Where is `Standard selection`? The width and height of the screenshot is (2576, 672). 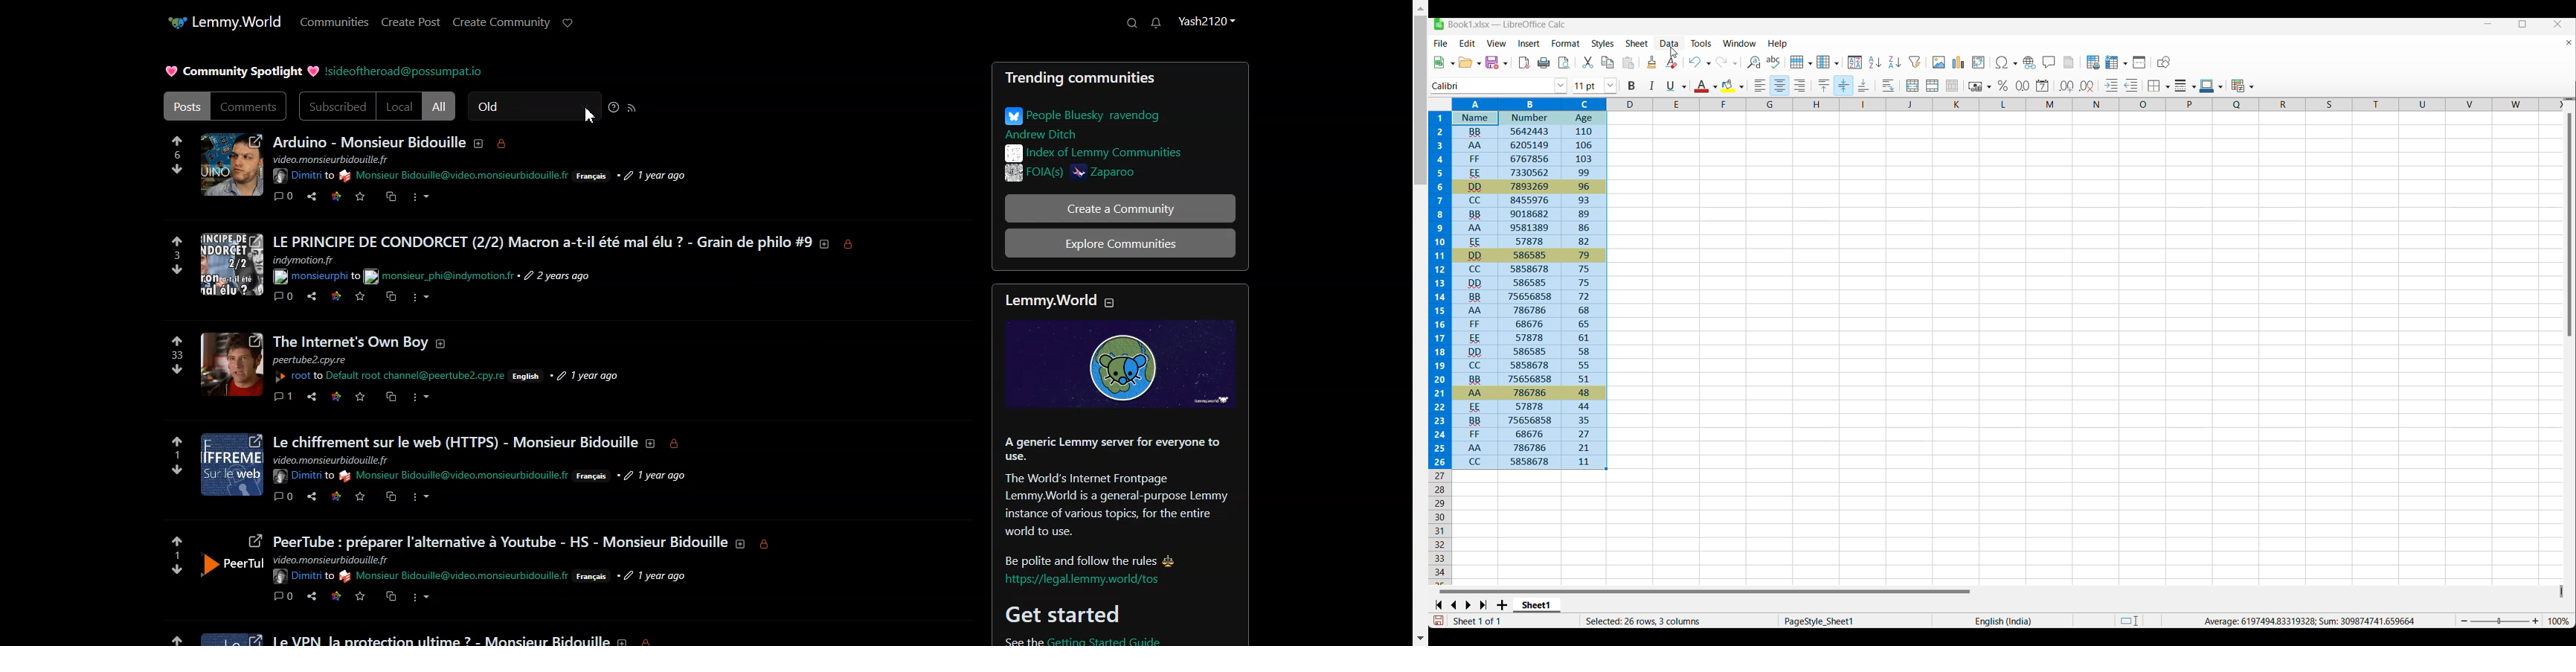
Standard selection is located at coordinates (2129, 621).